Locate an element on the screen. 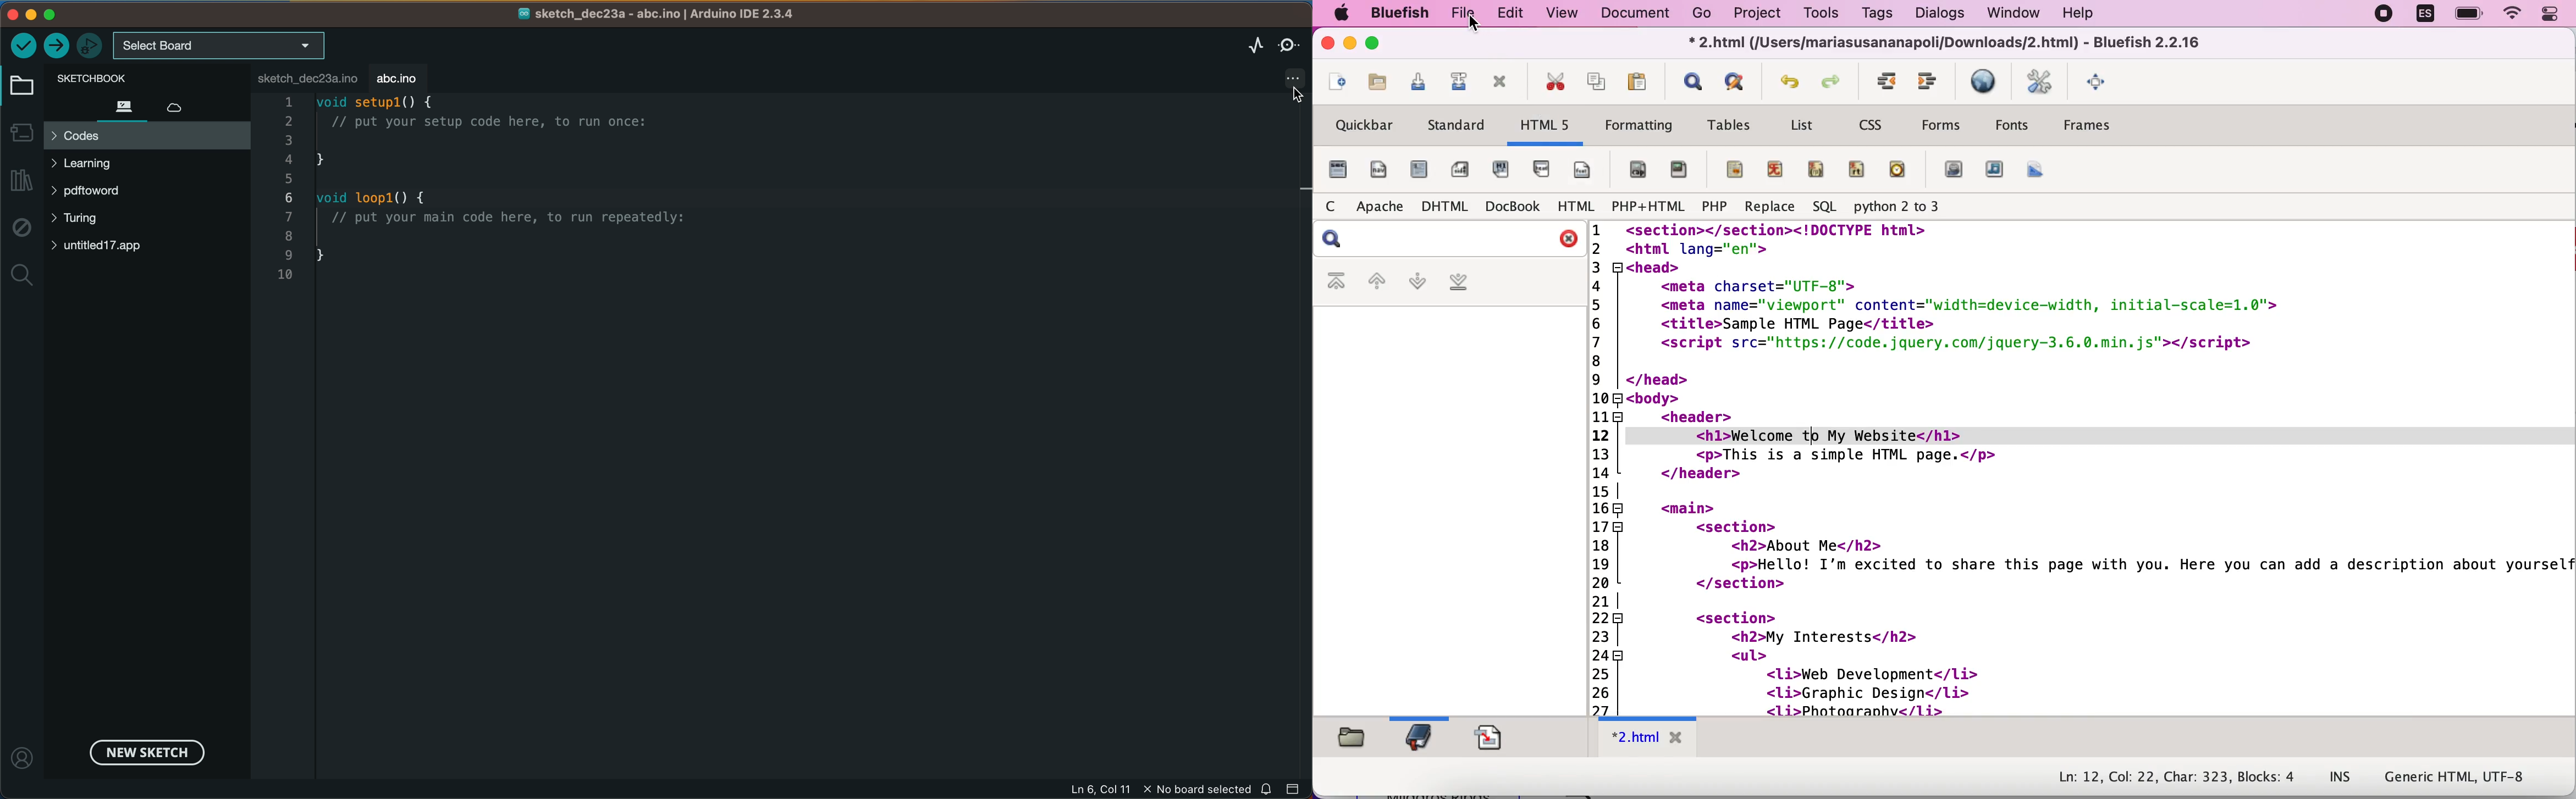 This screenshot has width=2576, height=812. save current file is located at coordinates (1412, 84).